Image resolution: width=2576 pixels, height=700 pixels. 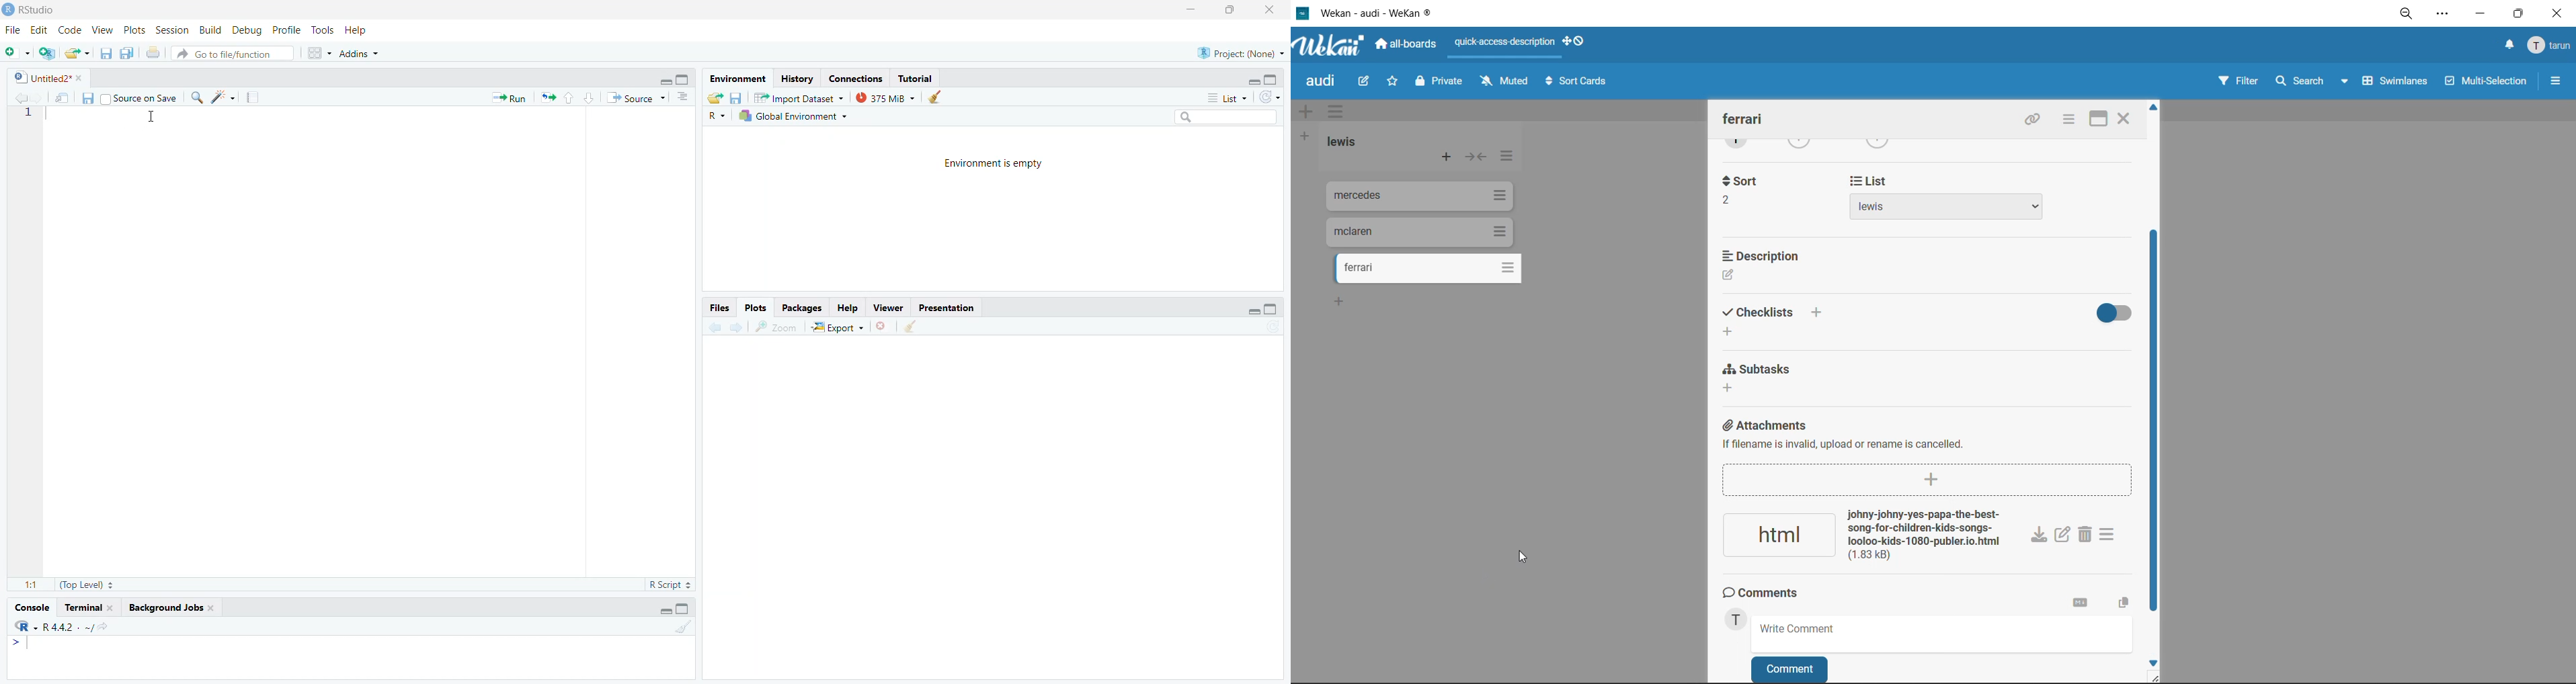 I want to click on R Script , so click(x=667, y=585).